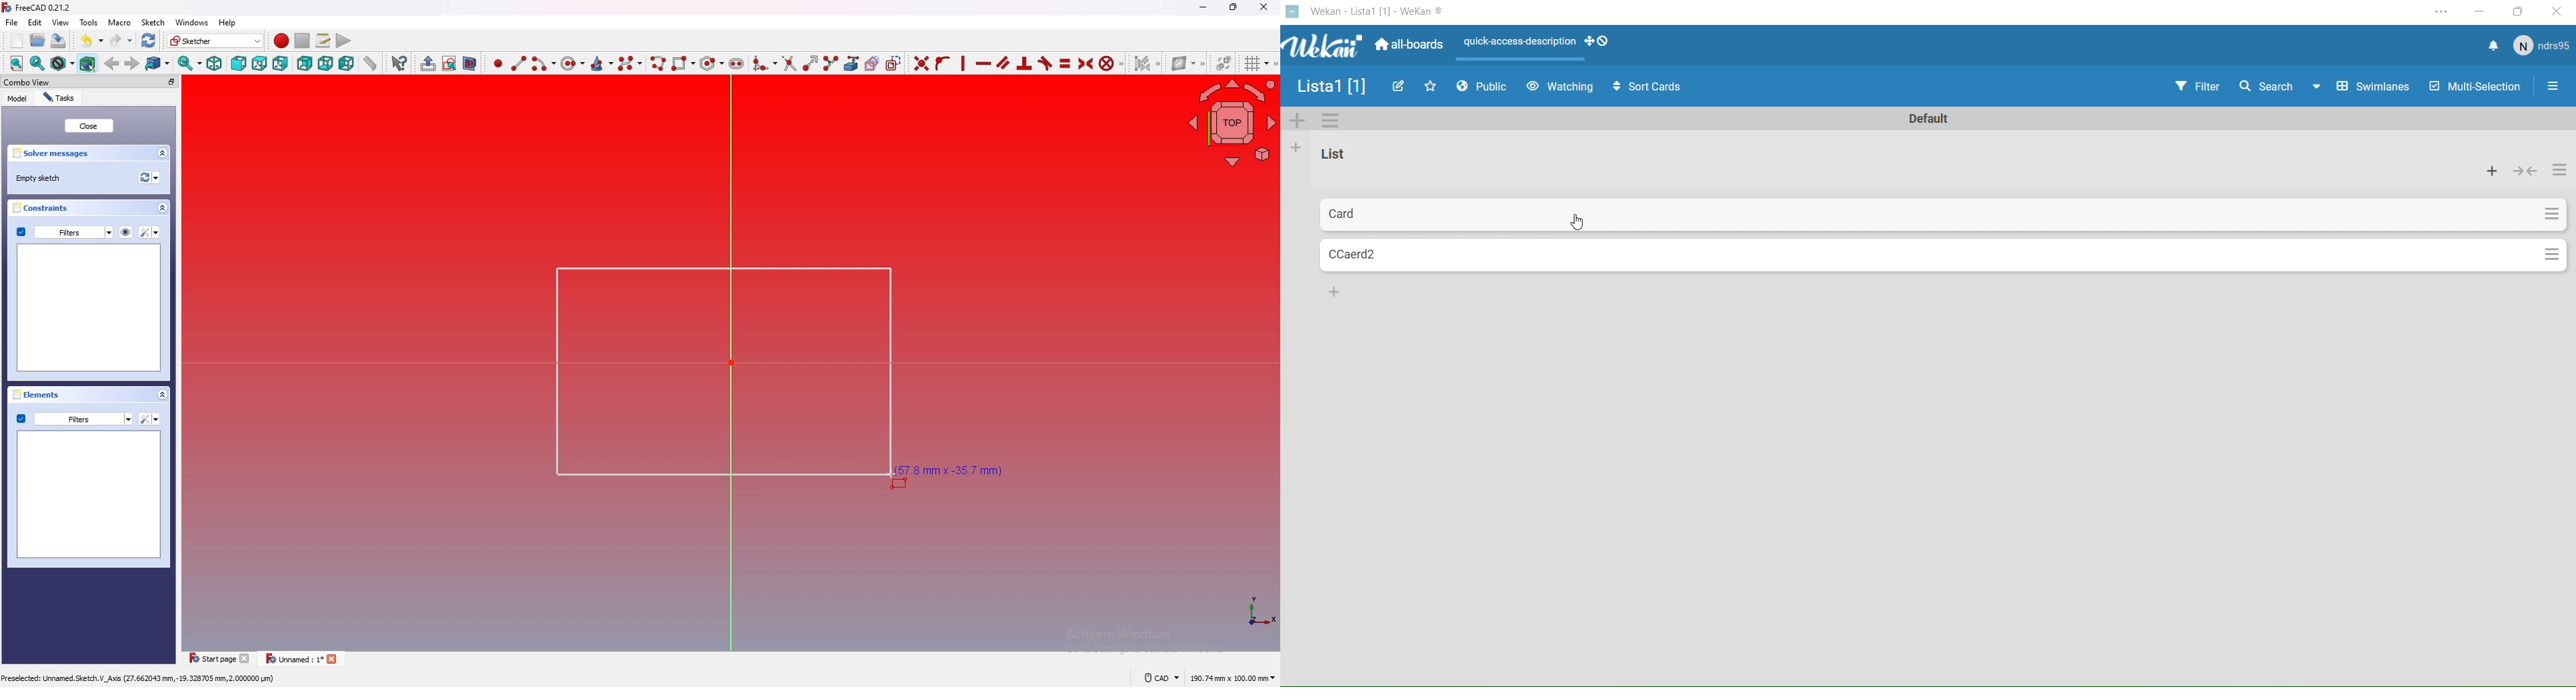 This screenshot has height=700, width=2576. Describe the element at coordinates (1147, 63) in the screenshot. I see `set associated constraints` at that location.